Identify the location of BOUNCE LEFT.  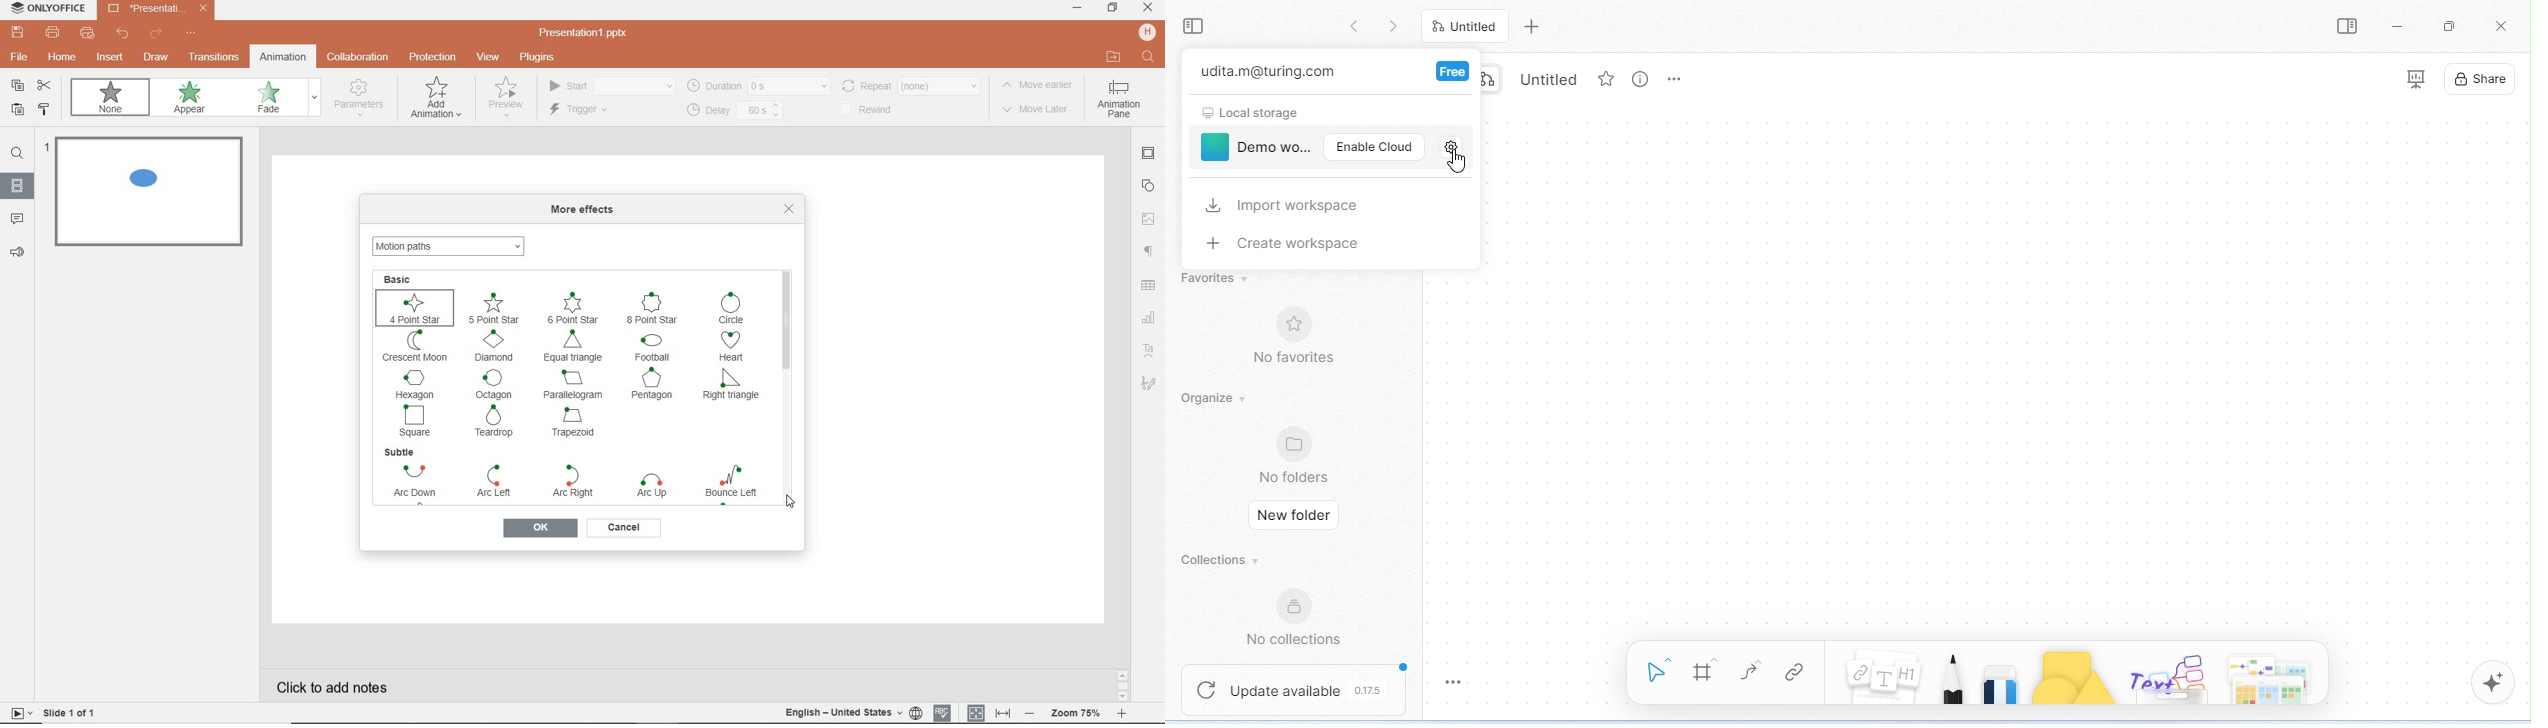
(729, 485).